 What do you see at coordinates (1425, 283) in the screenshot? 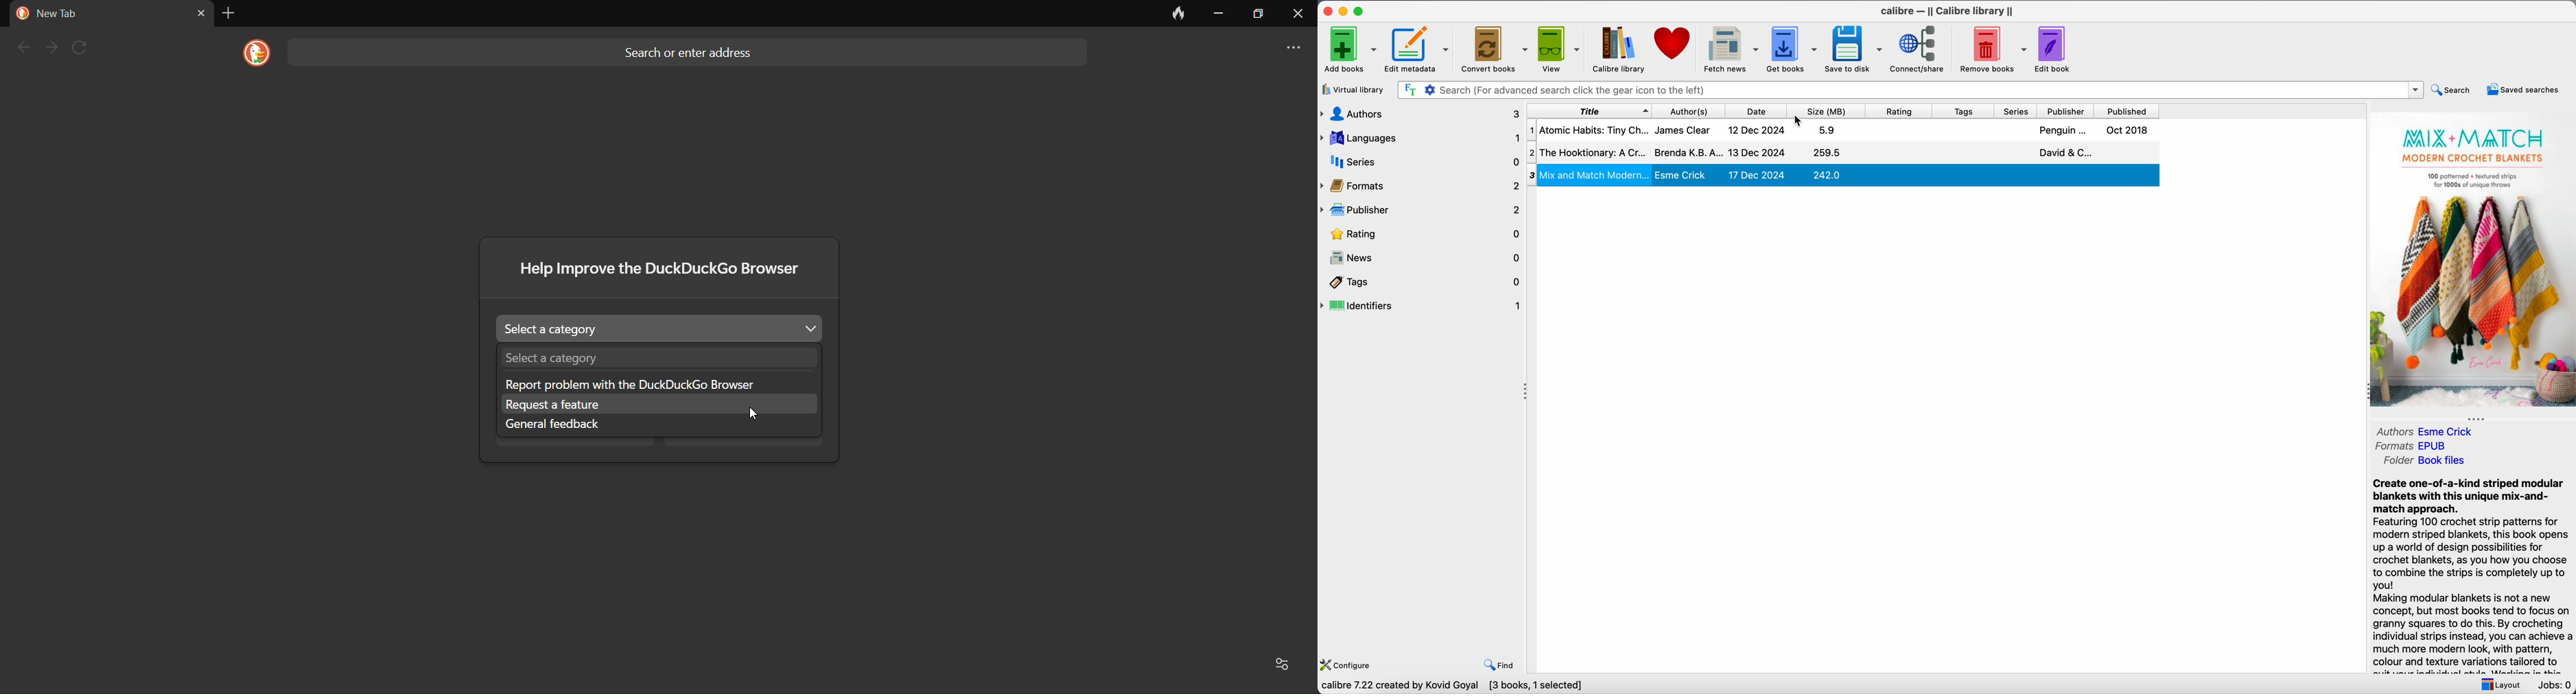
I see `tags` at bounding box center [1425, 283].